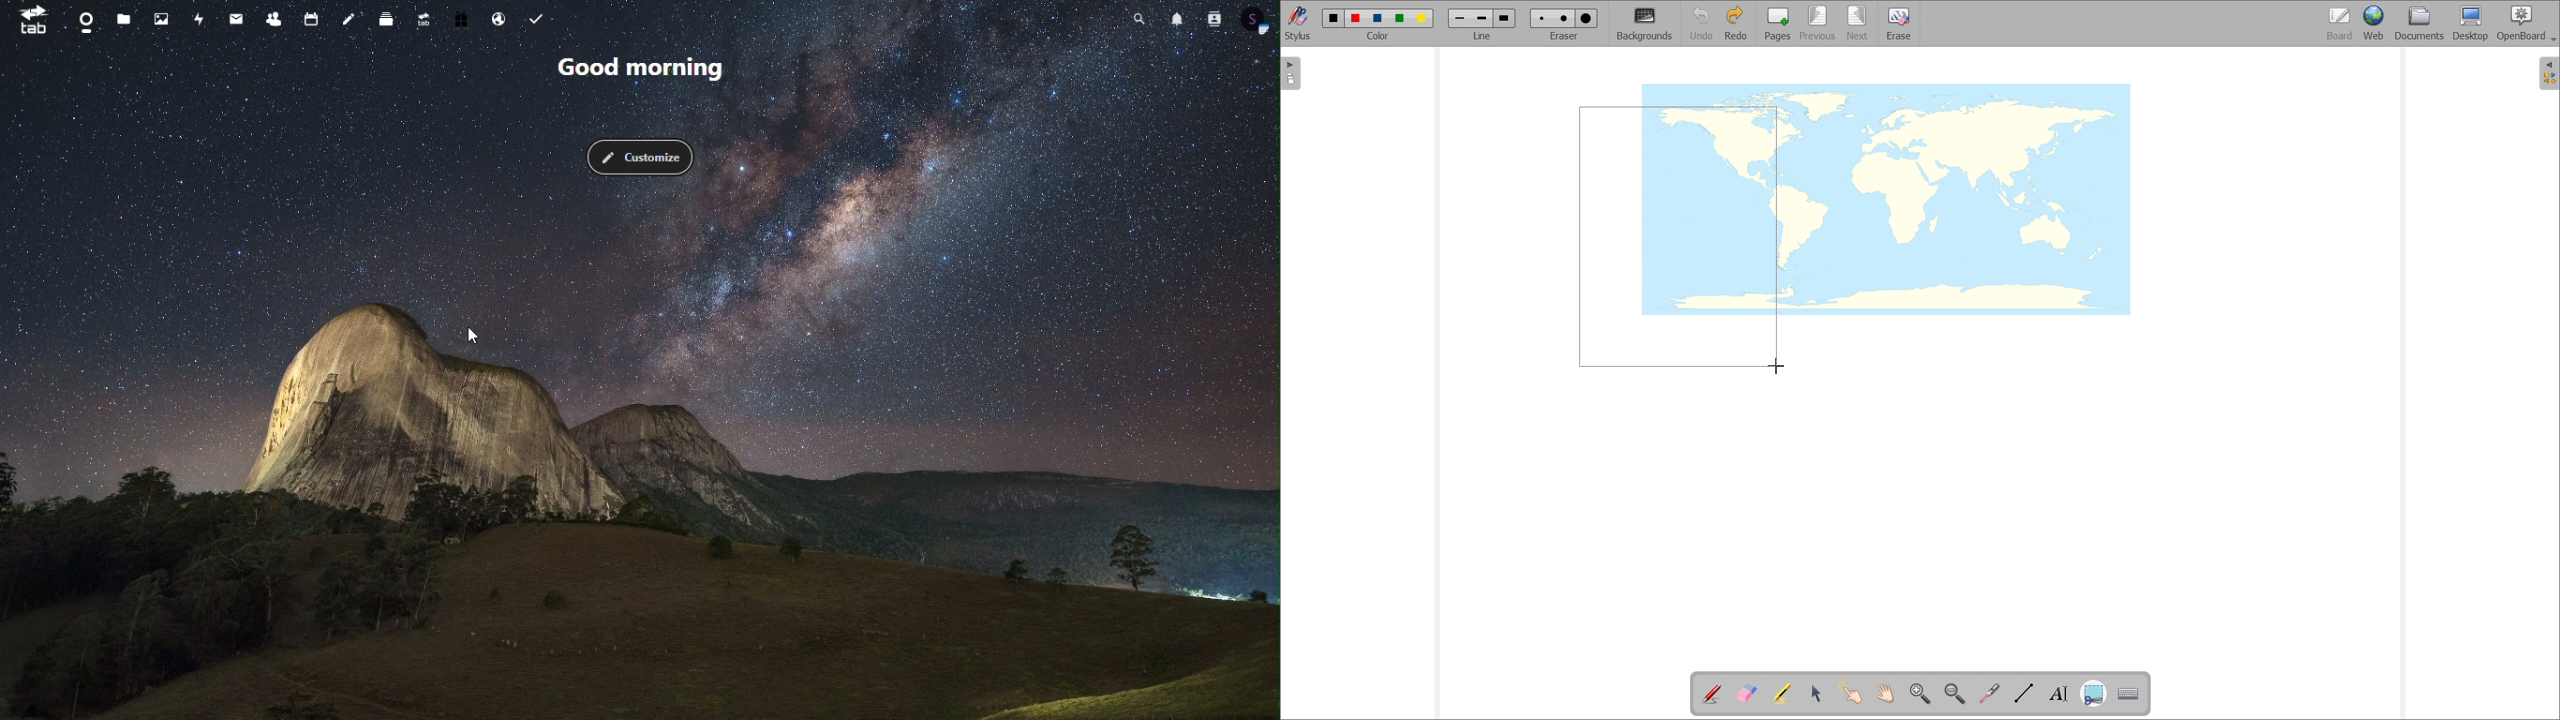  What do you see at coordinates (423, 20) in the screenshot?
I see `upgrade` at bounding box center [423, 20].